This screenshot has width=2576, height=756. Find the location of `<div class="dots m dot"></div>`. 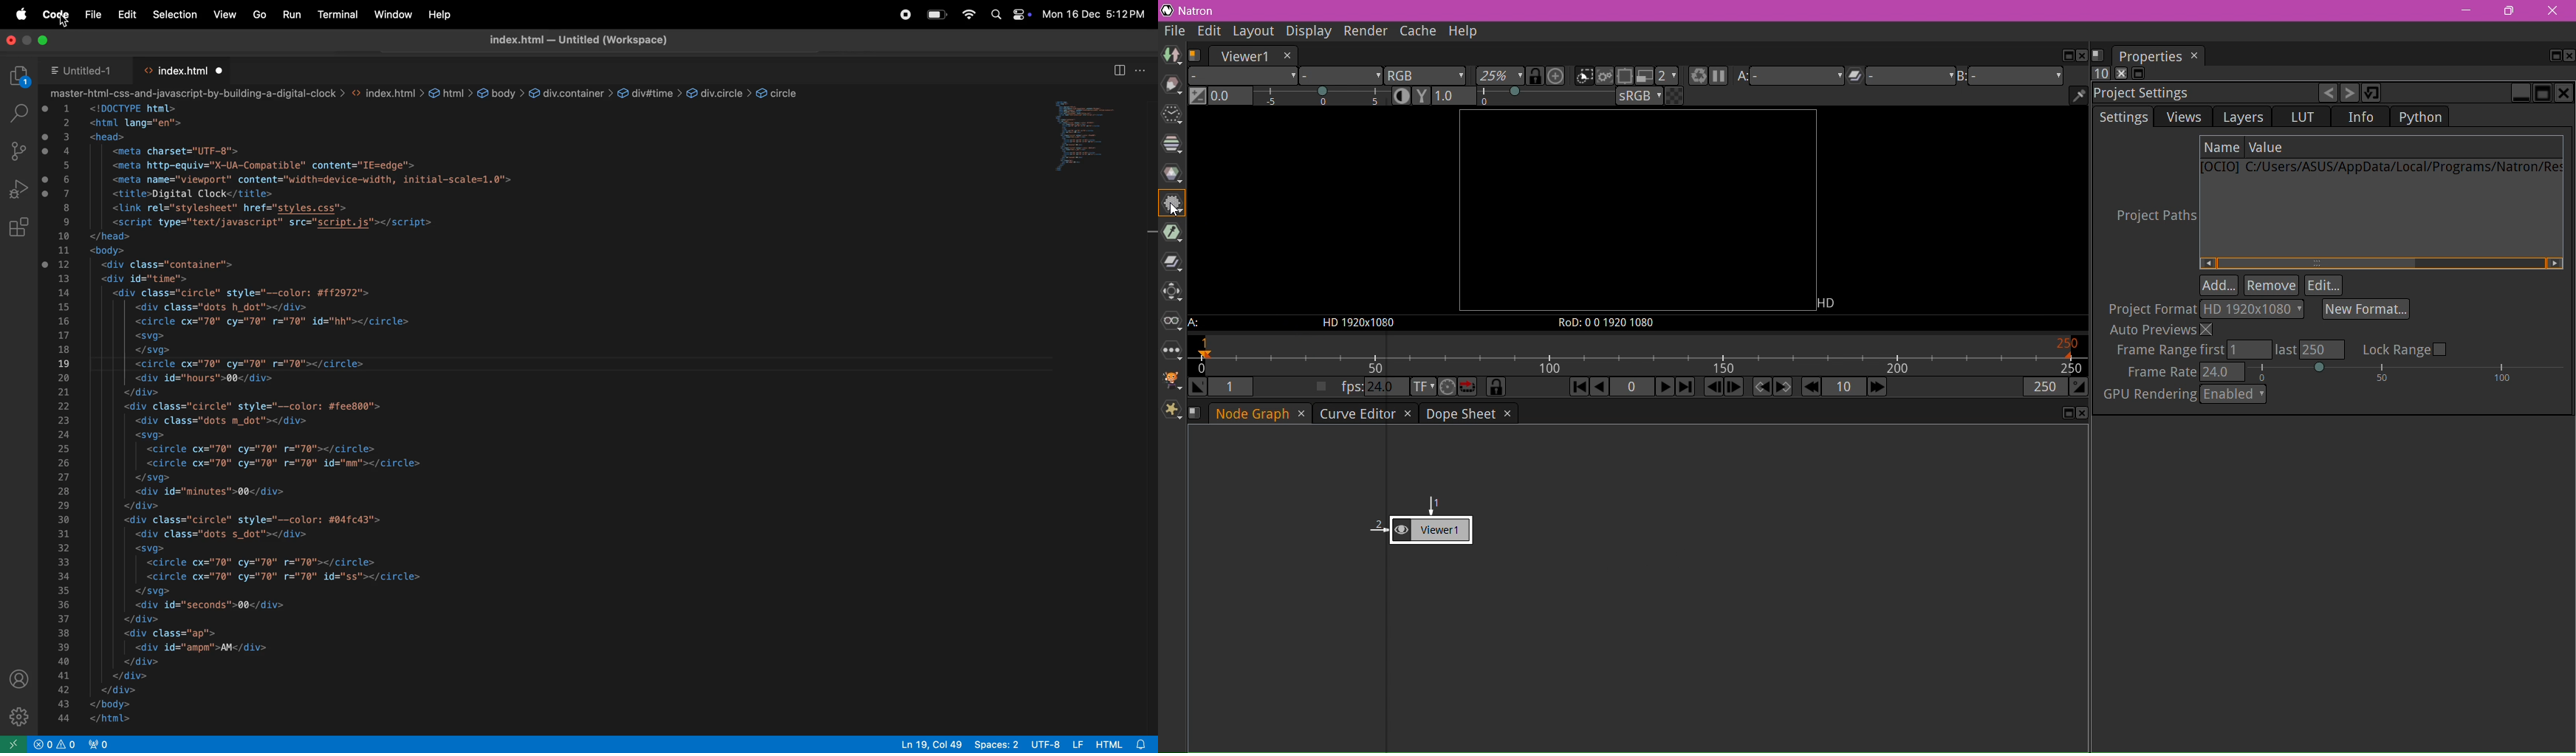

<div class="dots m dot"></div> is located at coordinates (232, 421).